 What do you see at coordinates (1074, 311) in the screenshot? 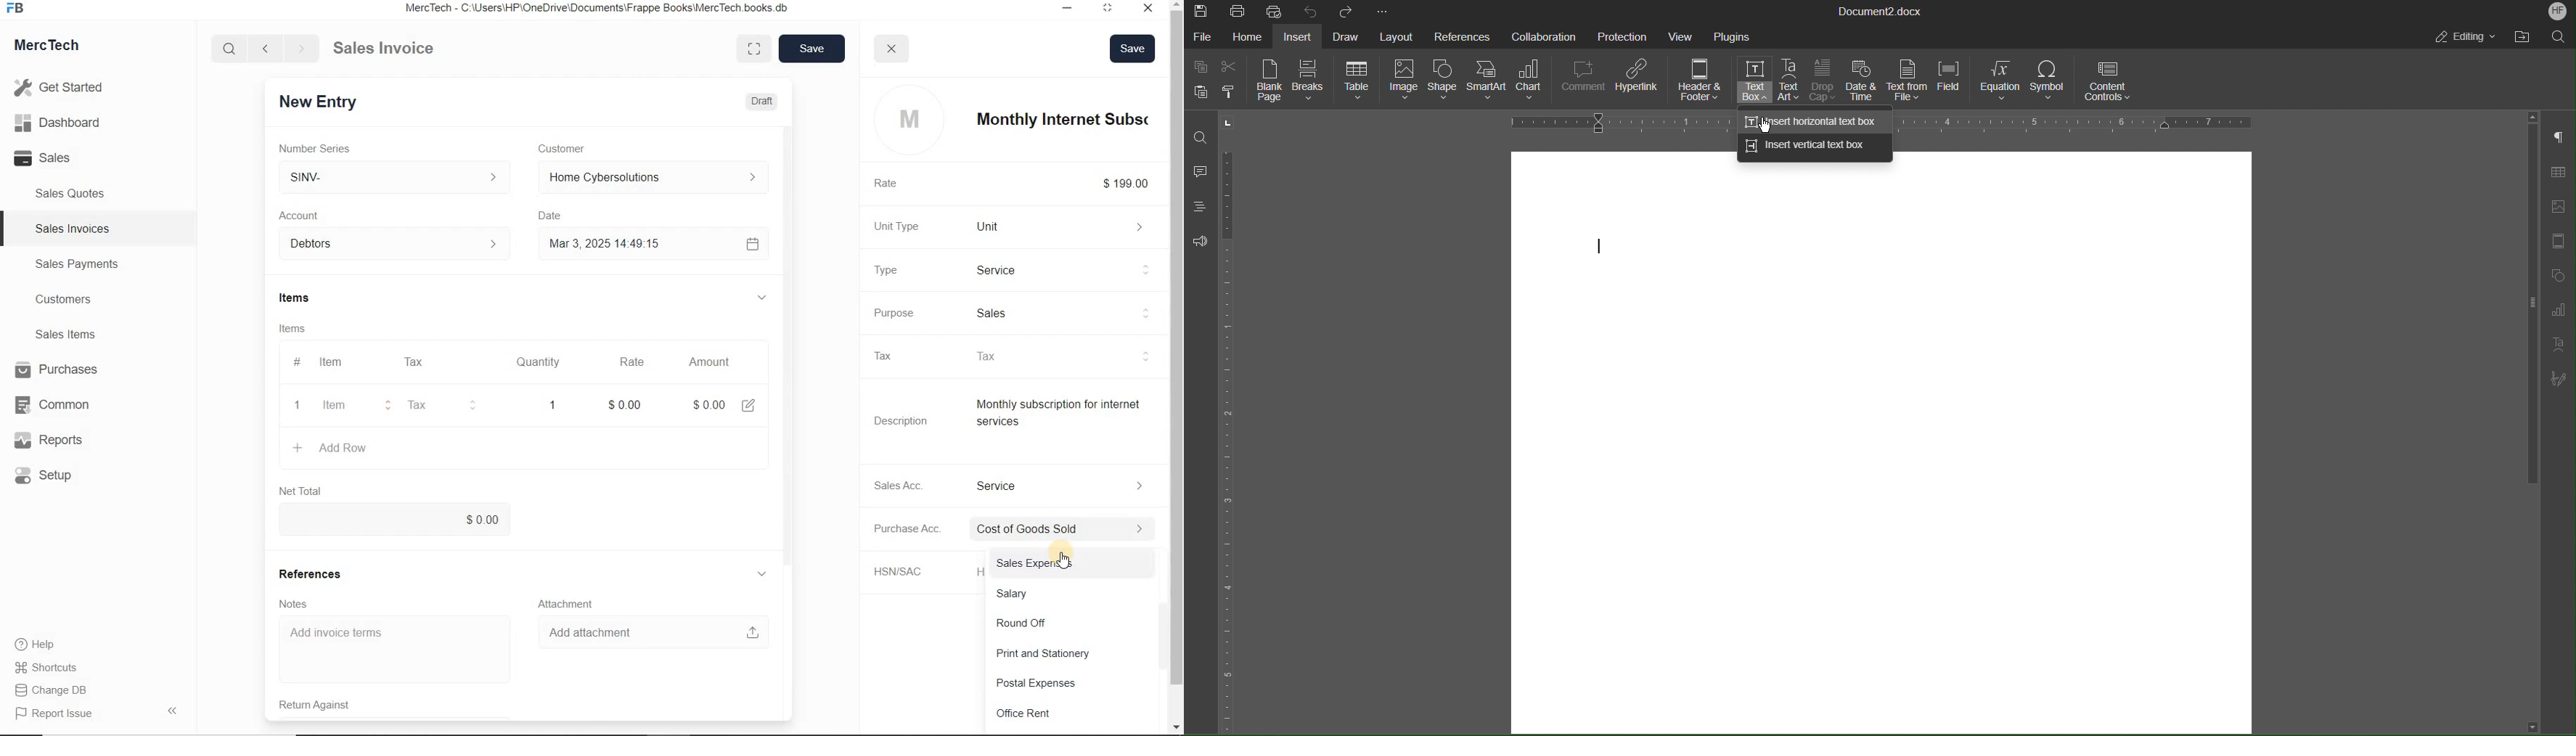
I see `sales` at bounding box center [1074, 311].